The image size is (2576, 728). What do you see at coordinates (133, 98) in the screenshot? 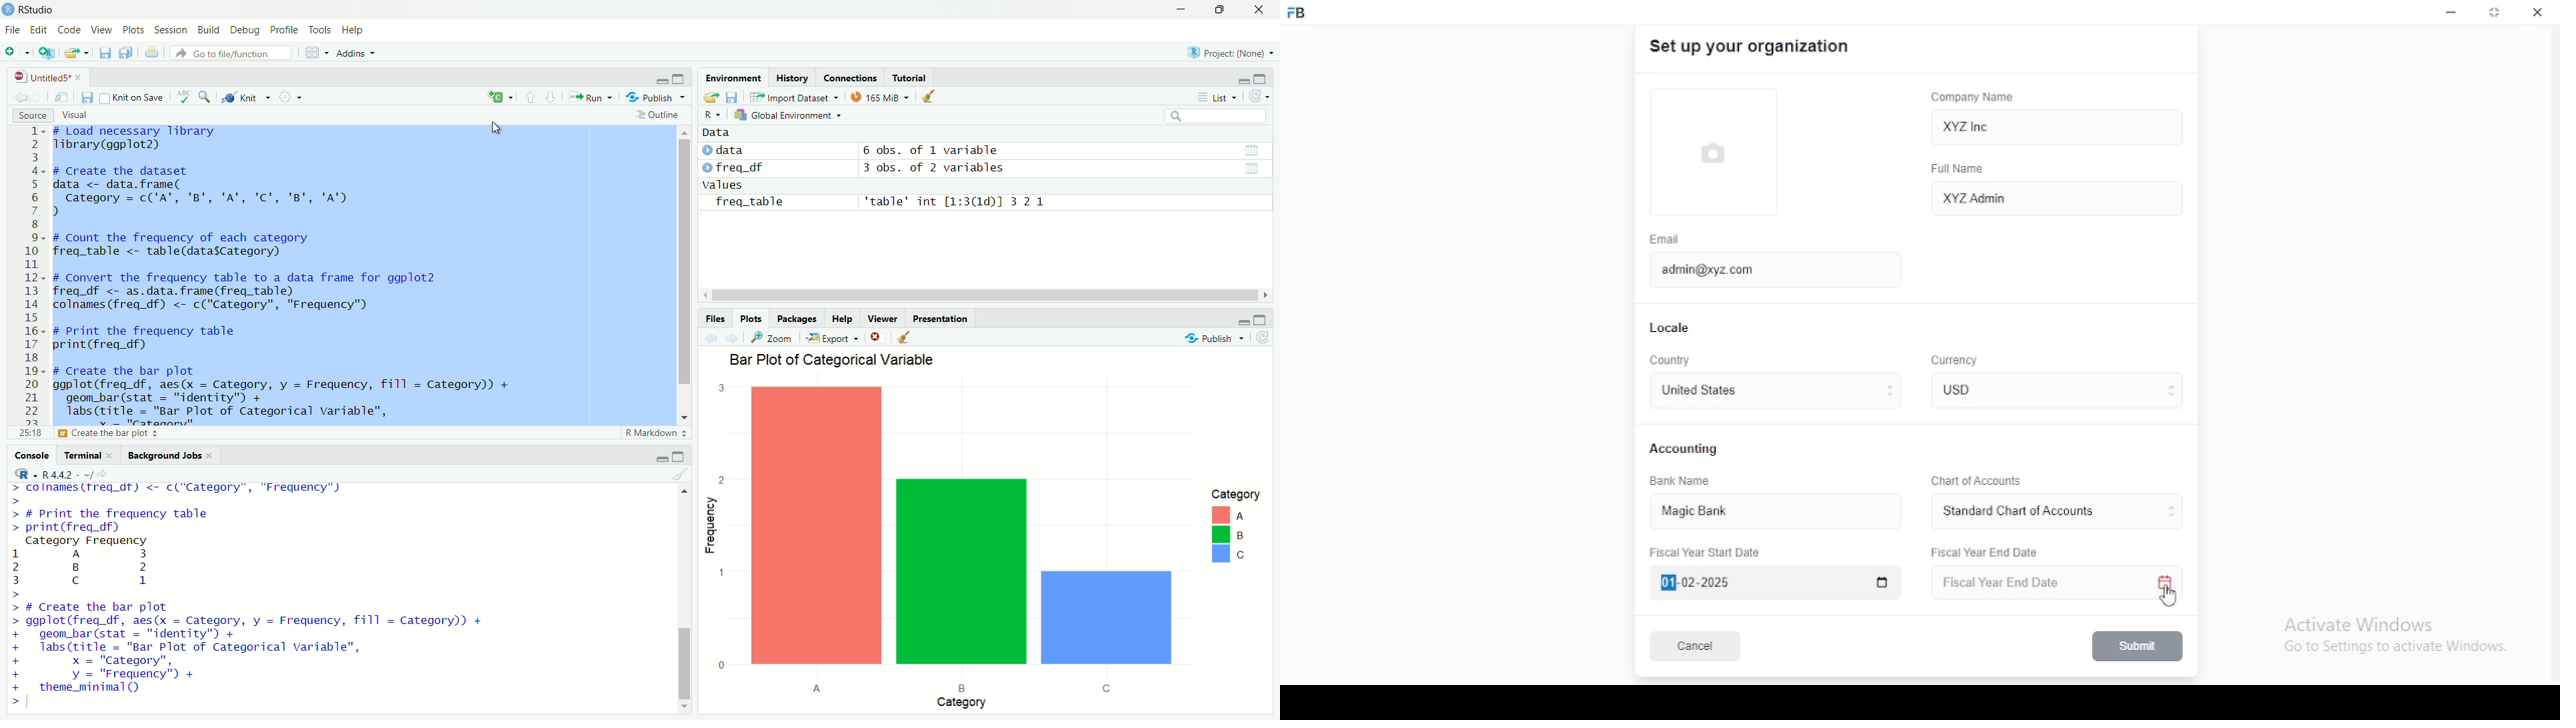
I see `knit on save` at bounding box center [133, 98].